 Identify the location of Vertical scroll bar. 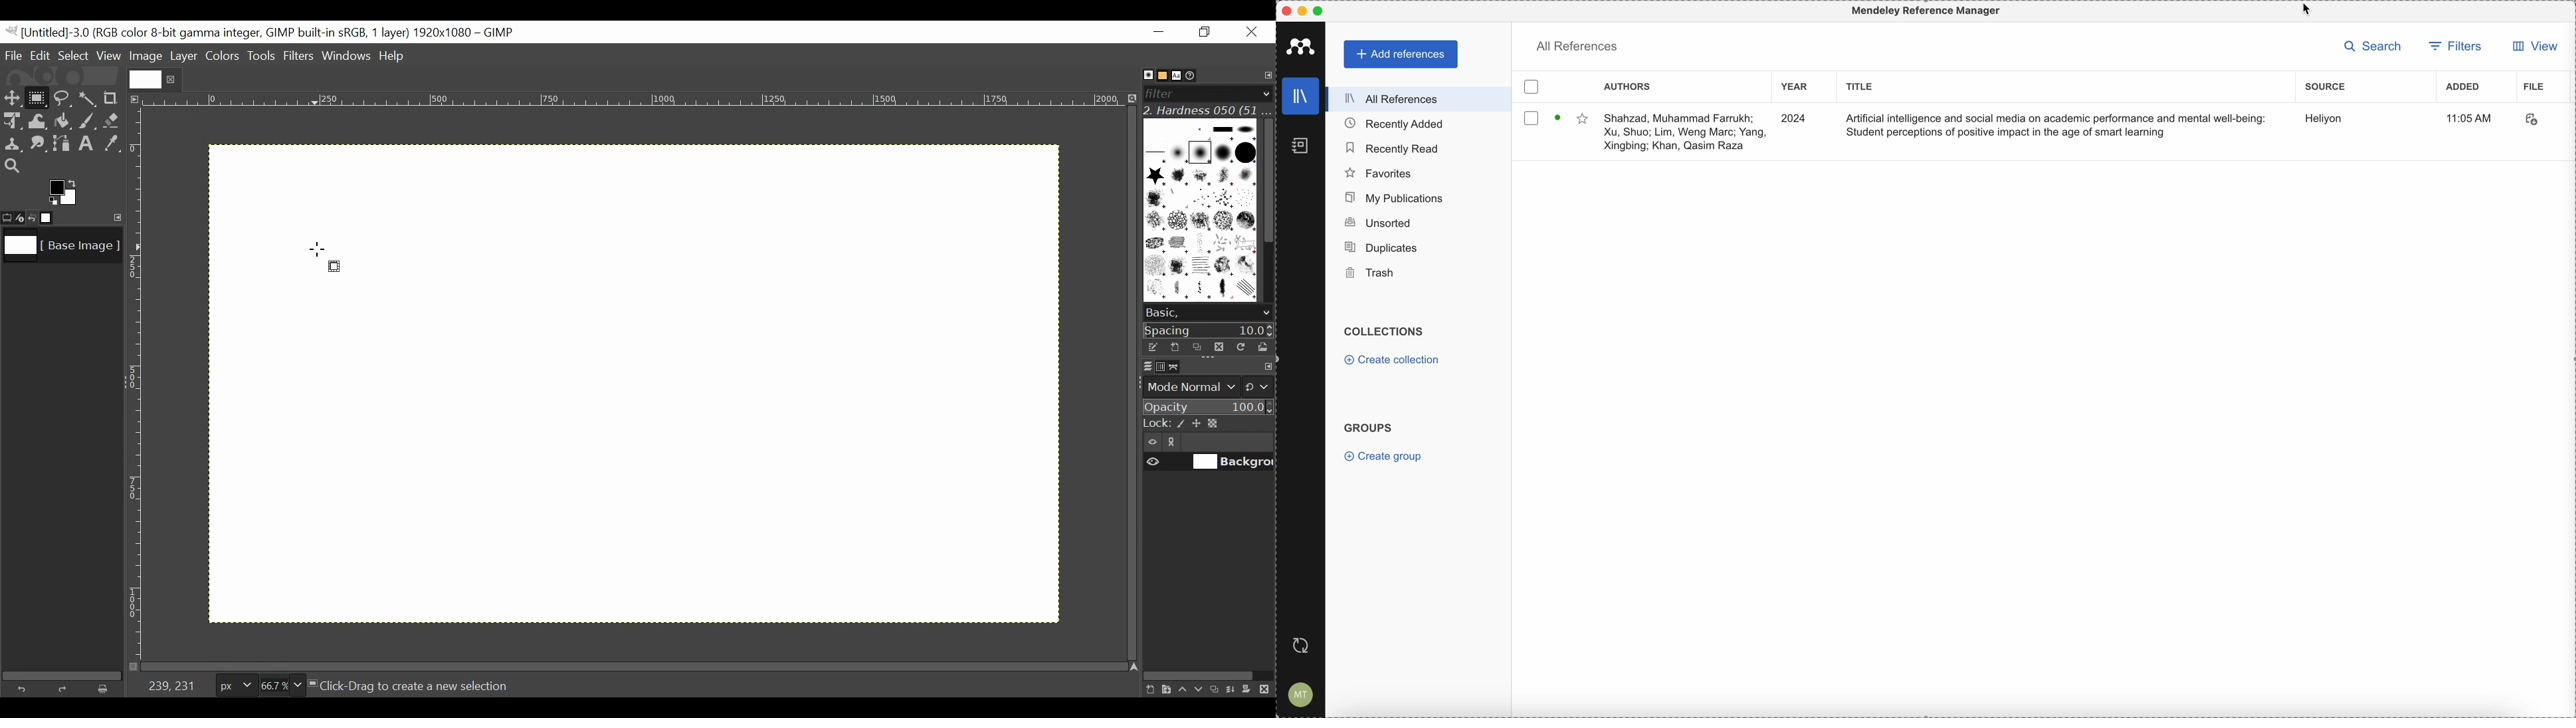
(1268, 179).